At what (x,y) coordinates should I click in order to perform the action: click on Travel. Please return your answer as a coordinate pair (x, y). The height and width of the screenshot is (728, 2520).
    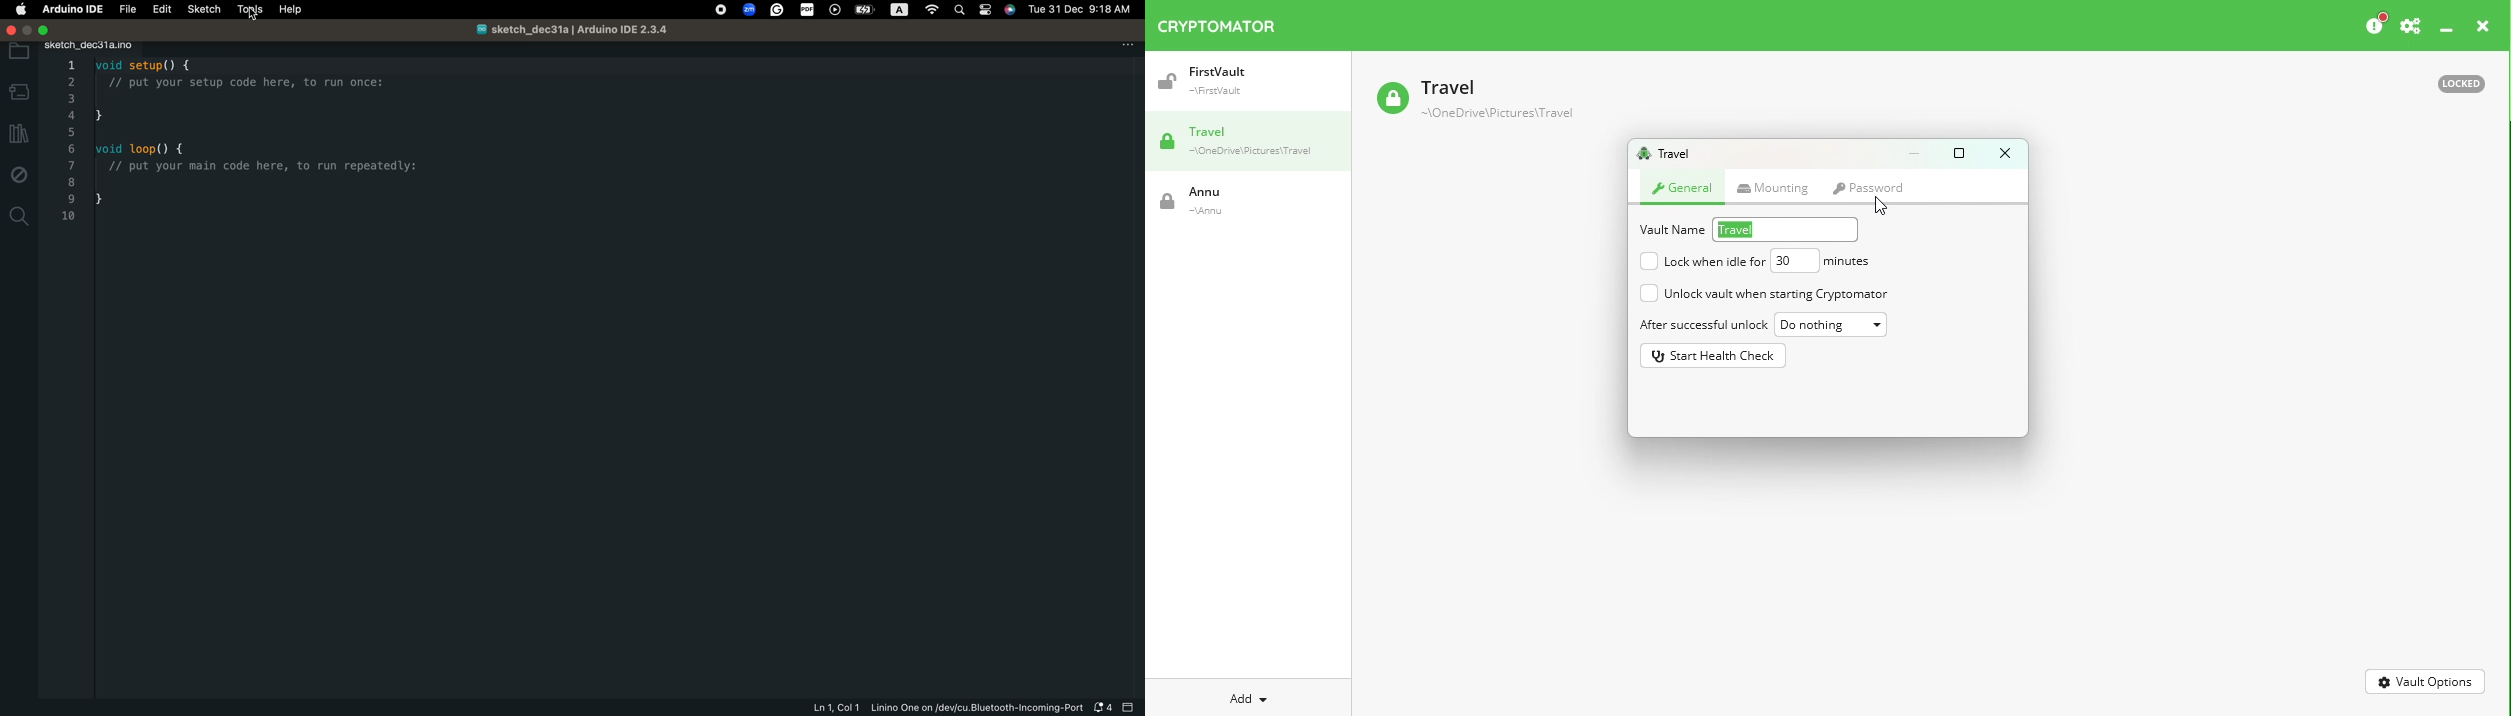
    Looking at the image, I should click on (1255, 143).